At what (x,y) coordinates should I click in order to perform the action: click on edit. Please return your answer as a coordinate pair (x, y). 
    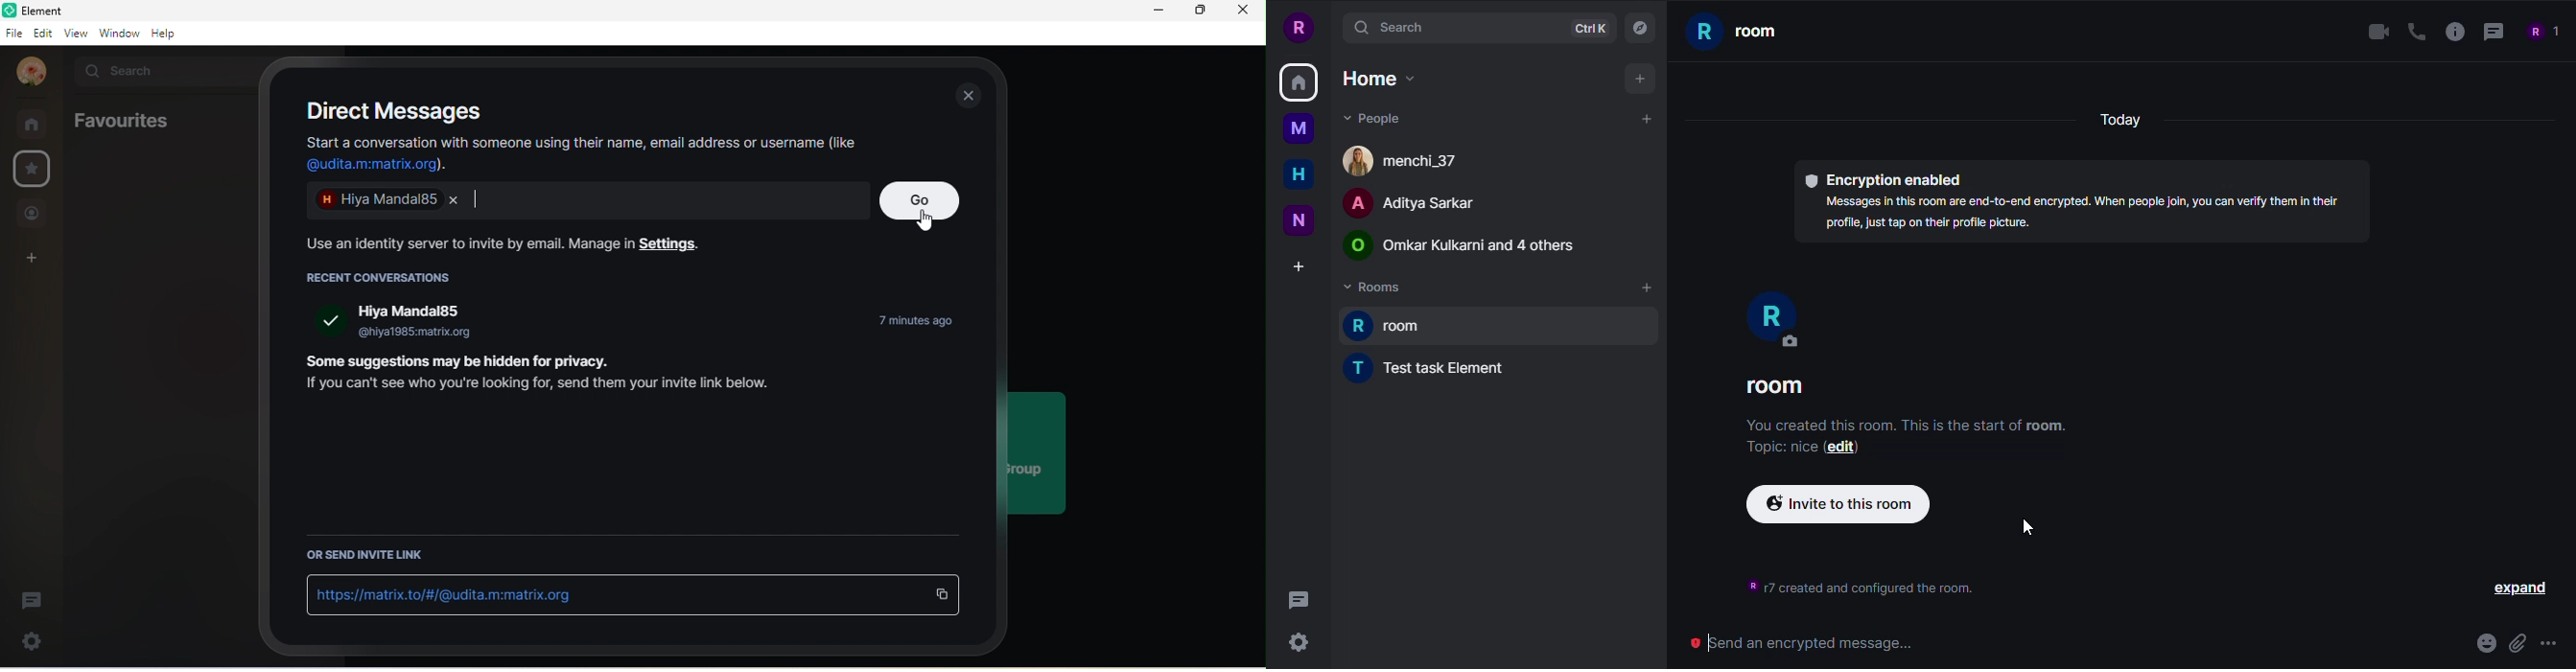
    Looking at the image, I should click on (1841, 448).